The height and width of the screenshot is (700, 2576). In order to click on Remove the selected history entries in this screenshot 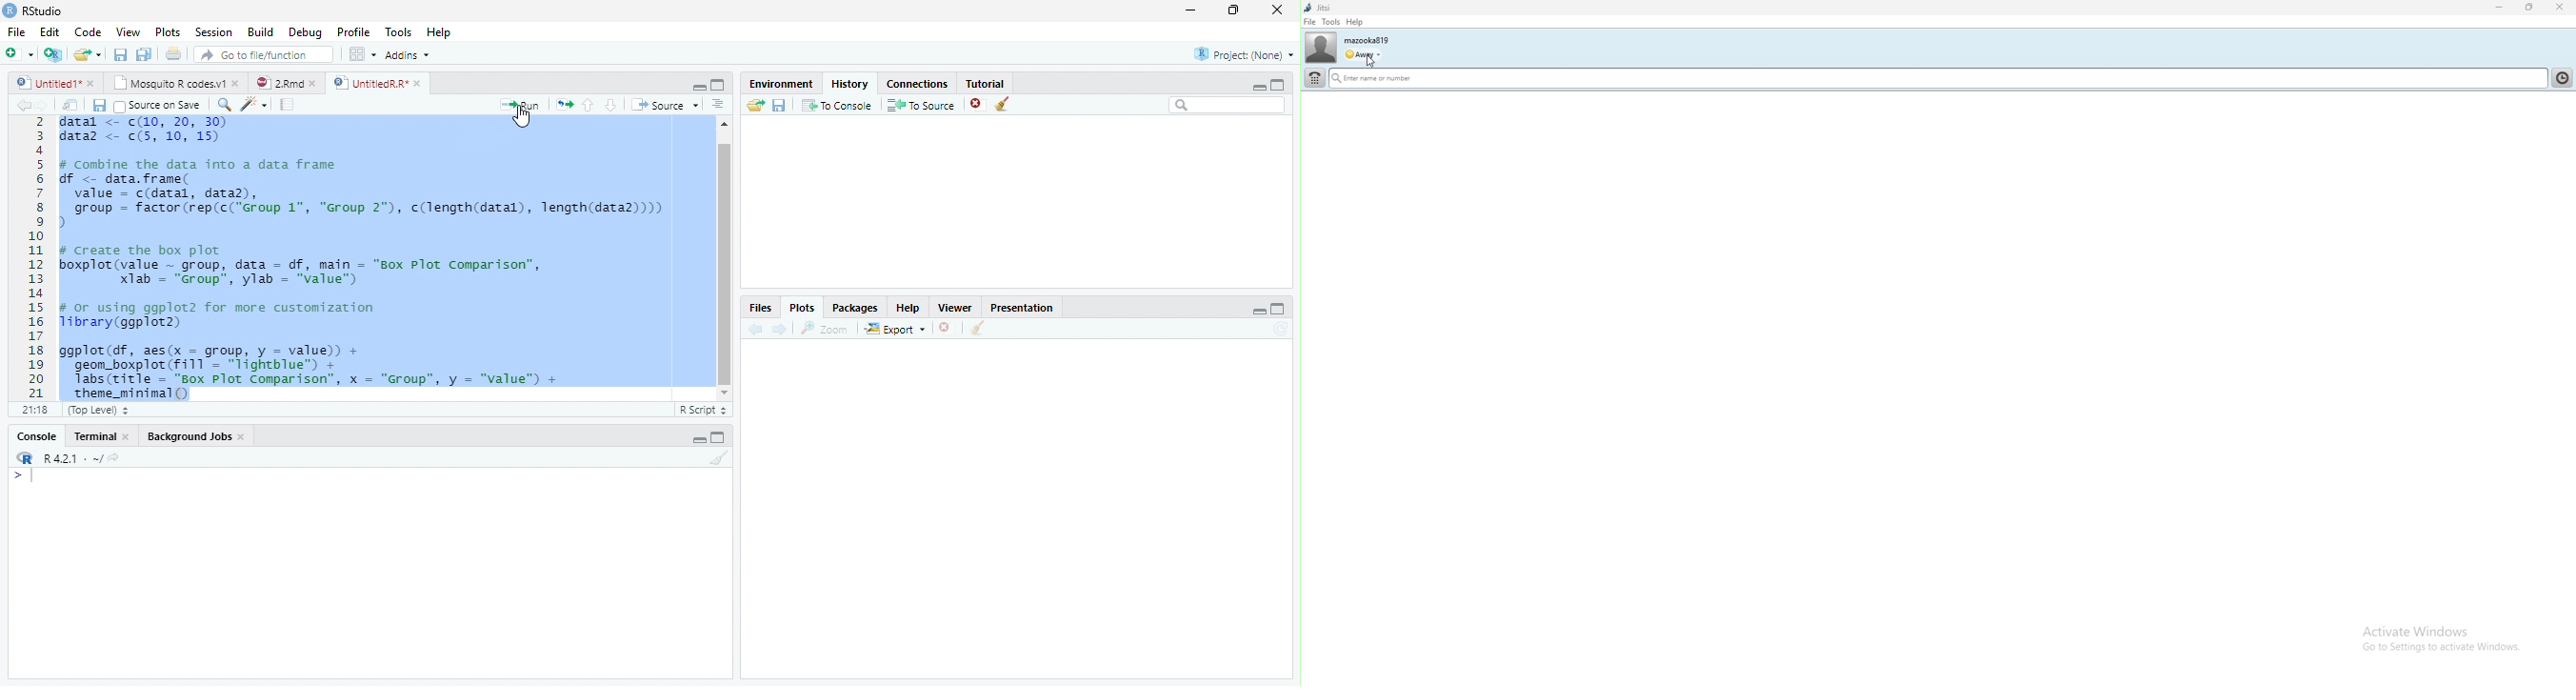, I will do `click(977, 104)`.